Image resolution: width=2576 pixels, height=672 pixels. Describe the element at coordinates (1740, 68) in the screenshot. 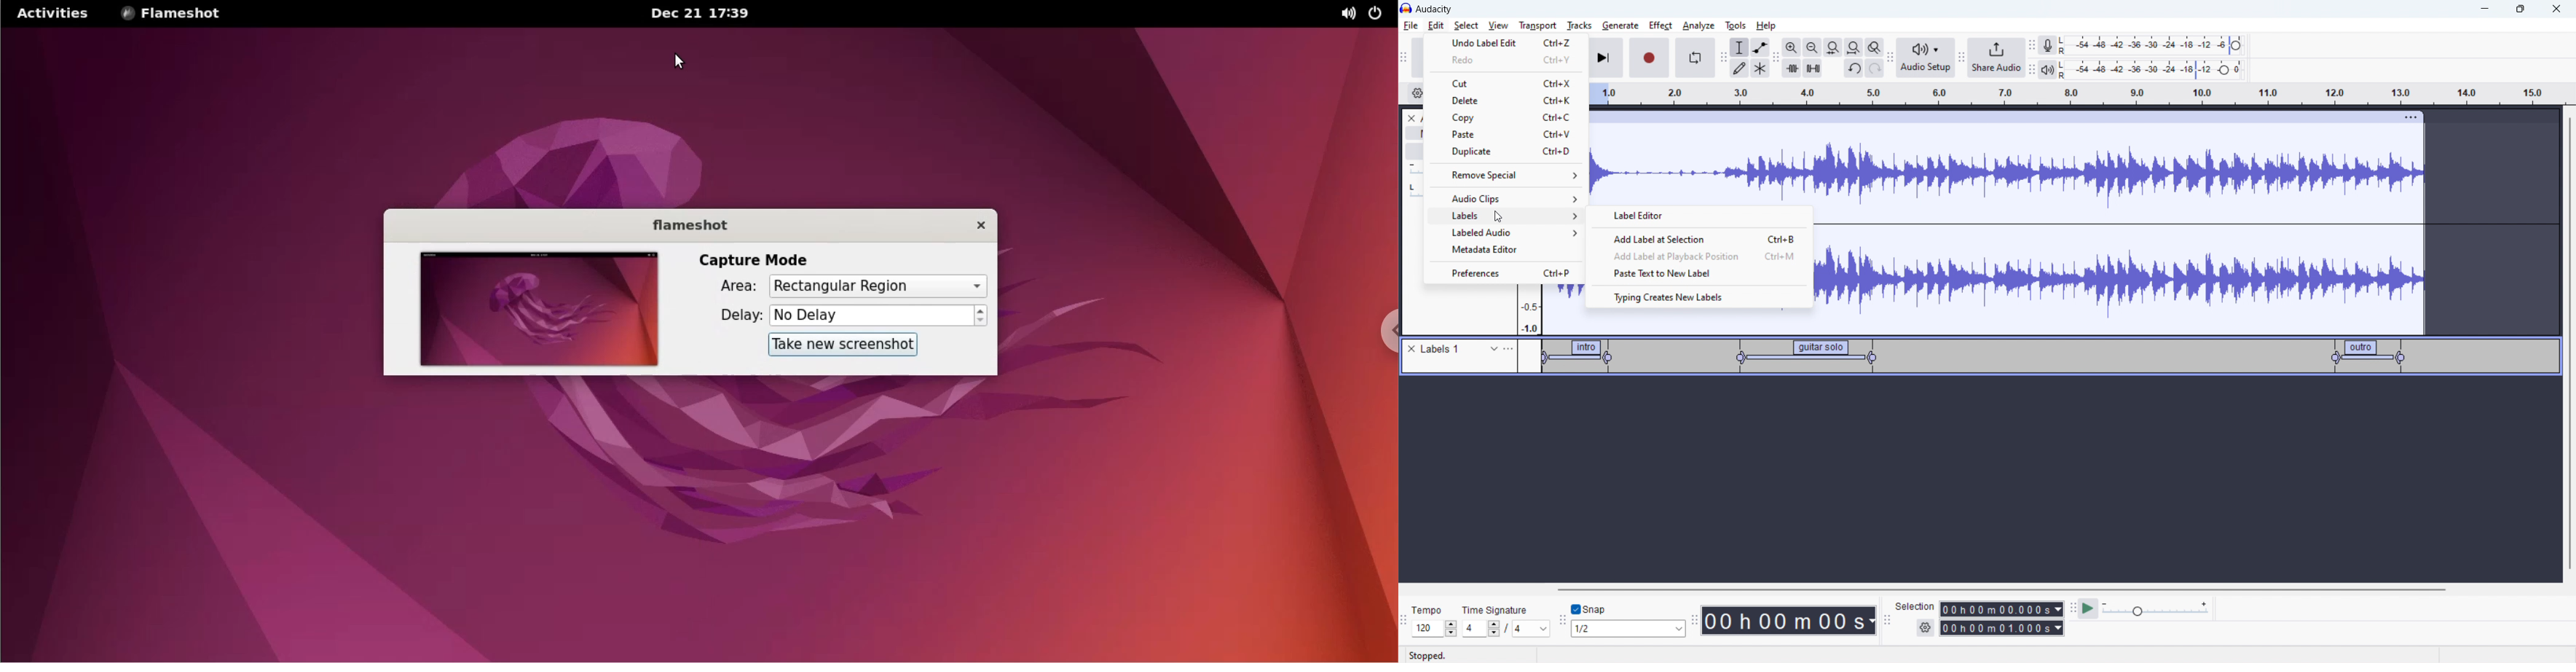

I see `draw tool` at that location.